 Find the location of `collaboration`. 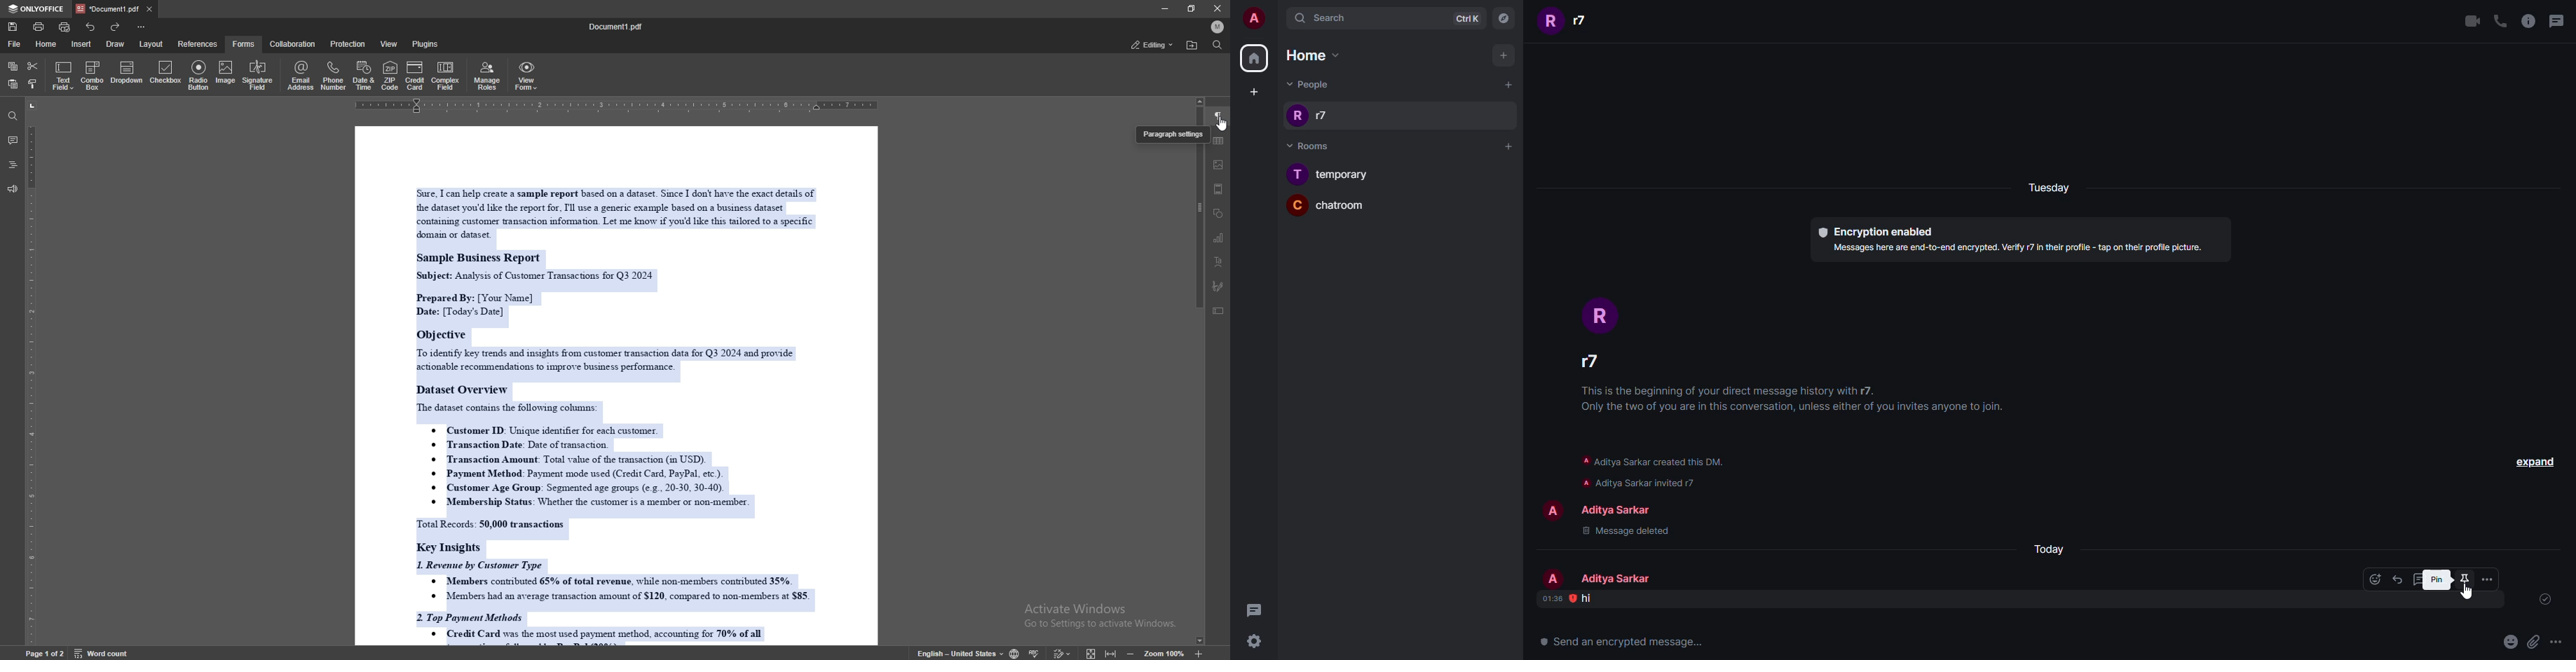

collaboration is located at coordinates (294, 44).